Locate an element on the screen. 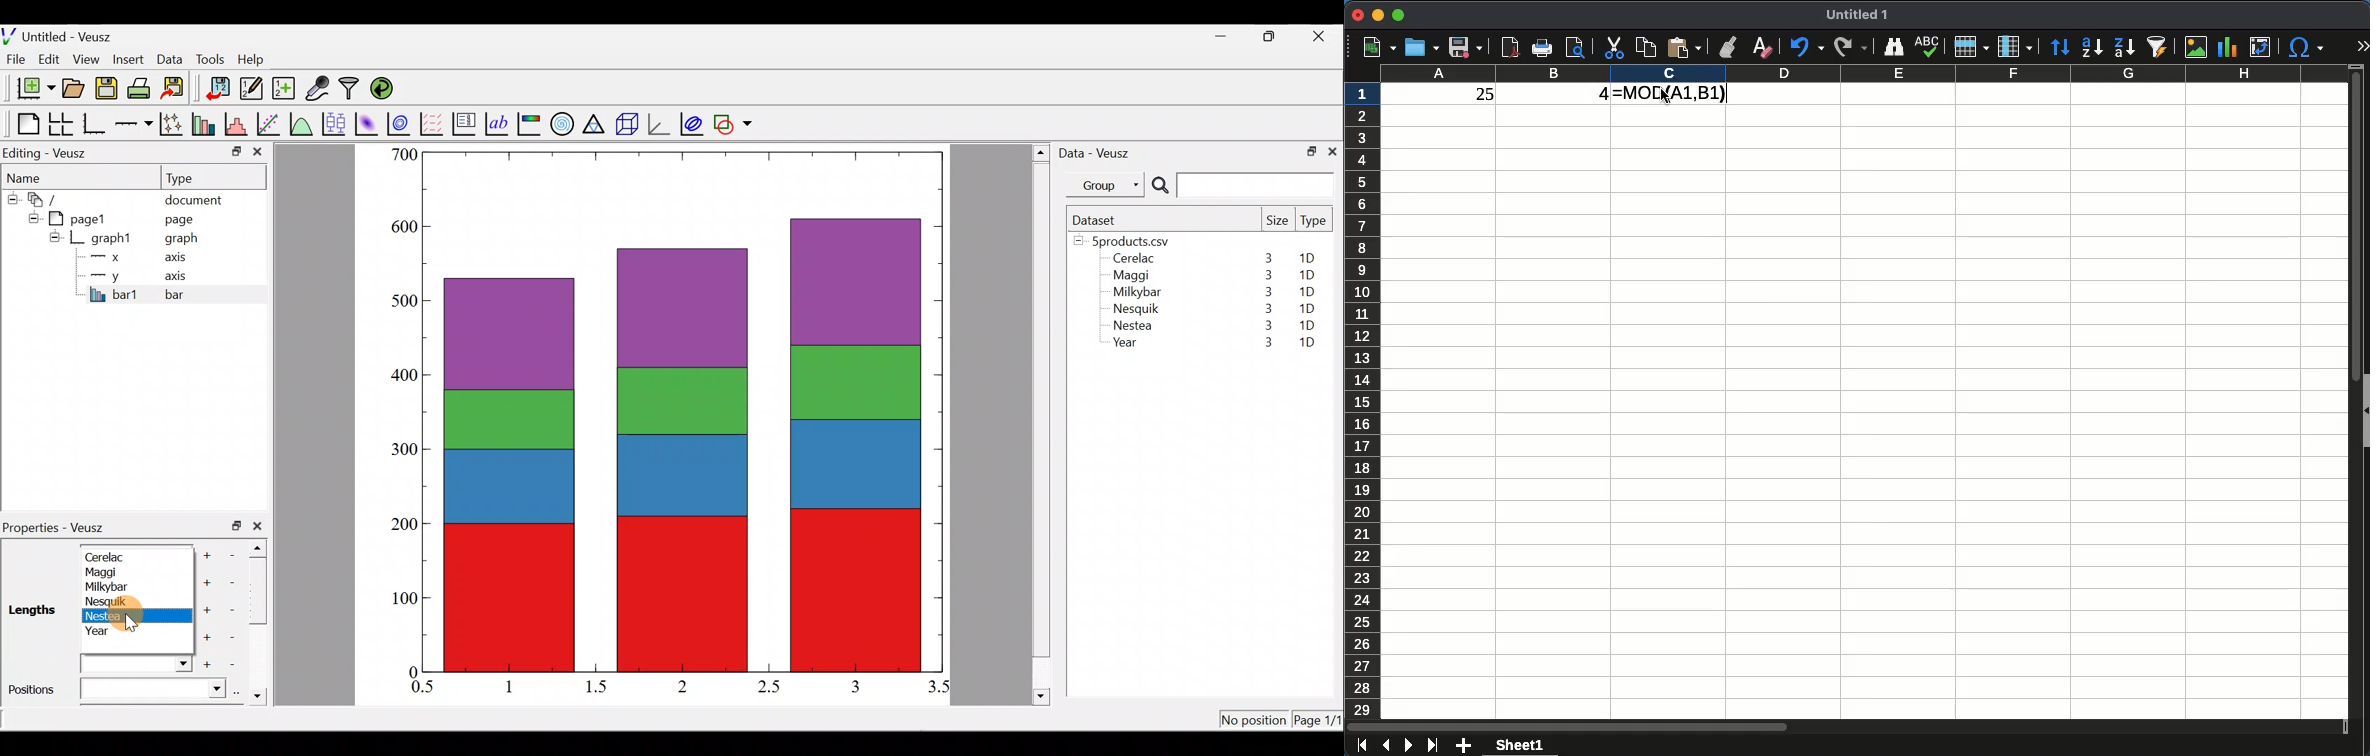 This screenshot has width=2380, height=756. Data is located at coordinates (169, 58).